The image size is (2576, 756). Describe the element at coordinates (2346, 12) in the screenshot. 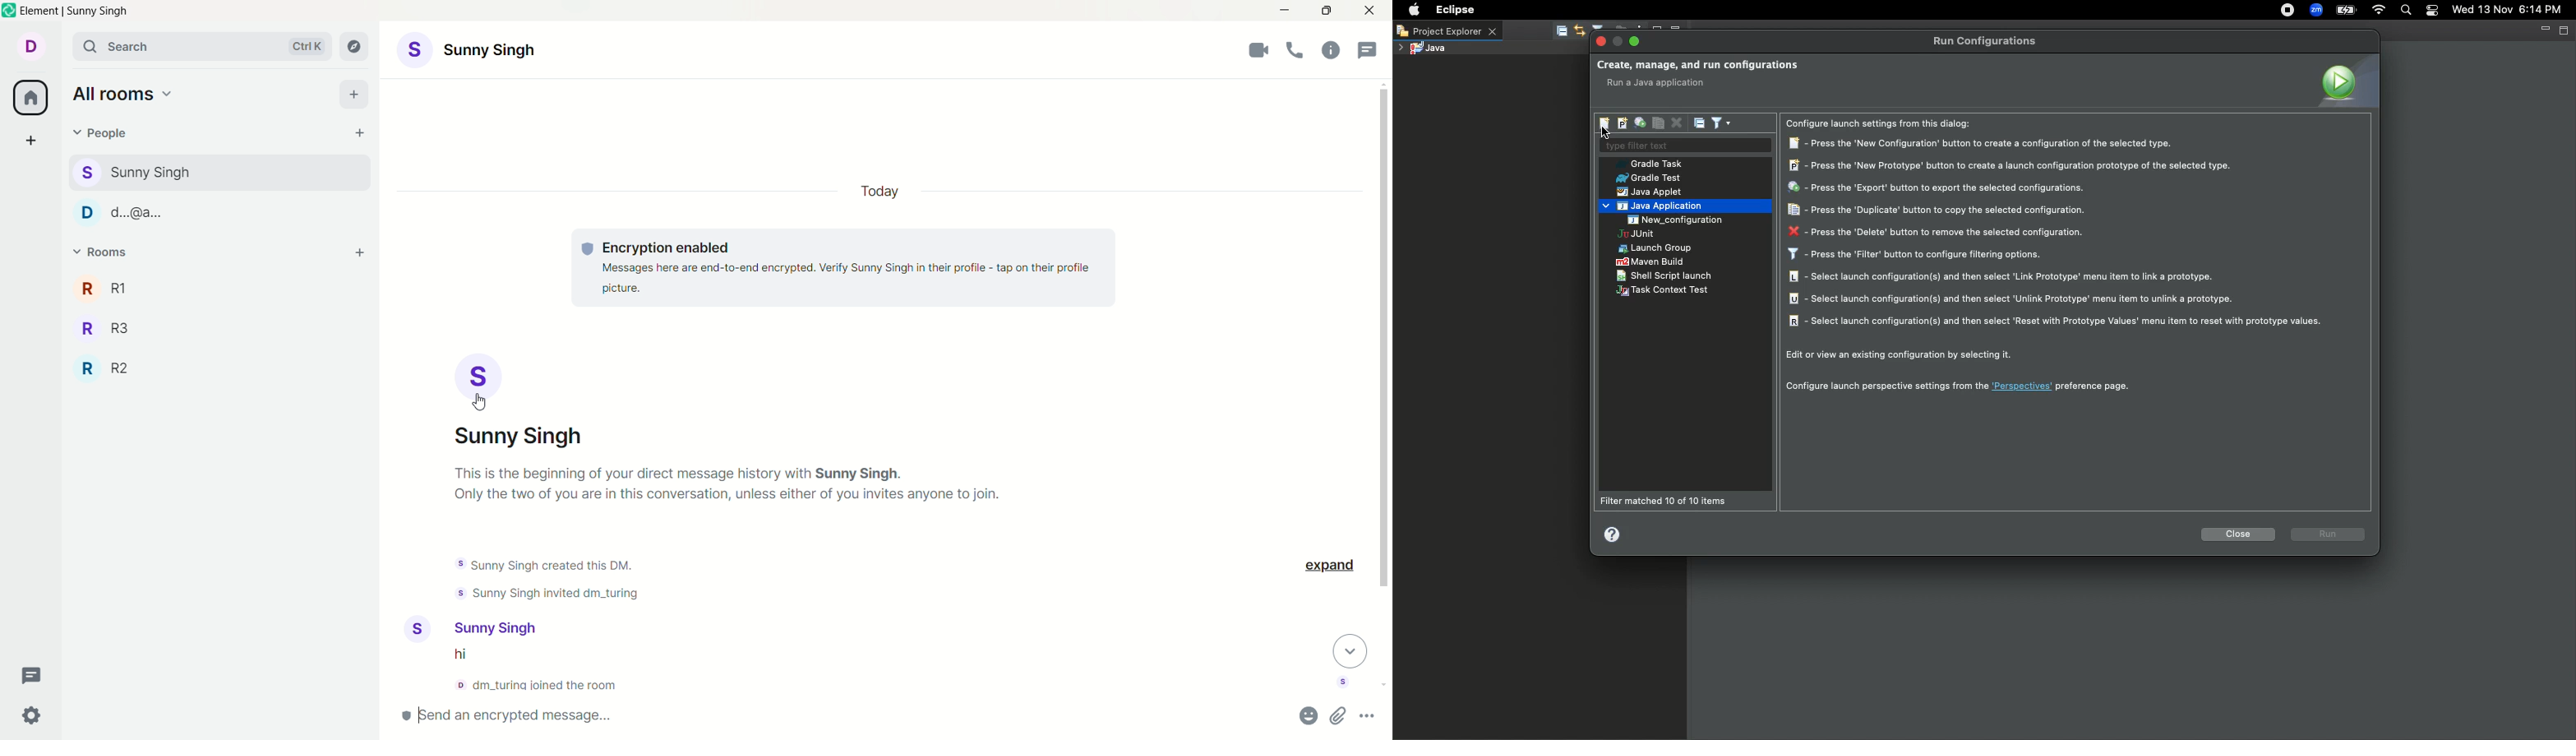

I see `Charge` at that location.